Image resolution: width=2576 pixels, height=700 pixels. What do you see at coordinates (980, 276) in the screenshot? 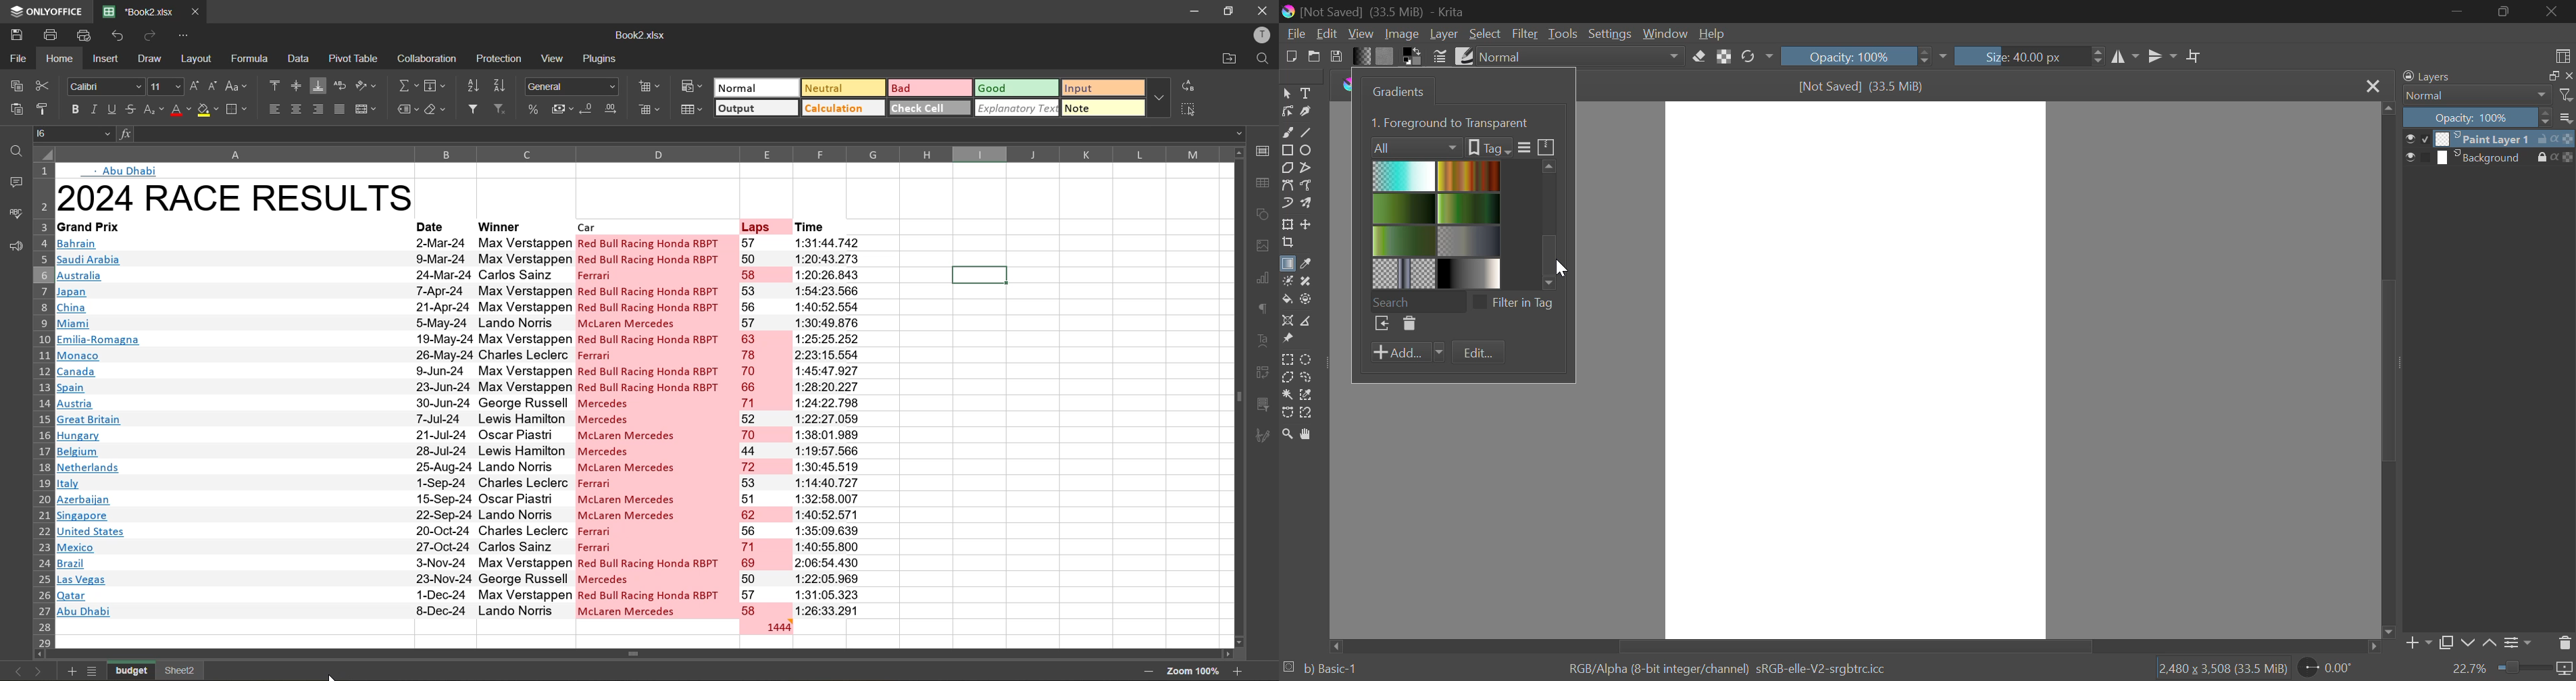
I see `selected cell` at bounding box center [980, 276].